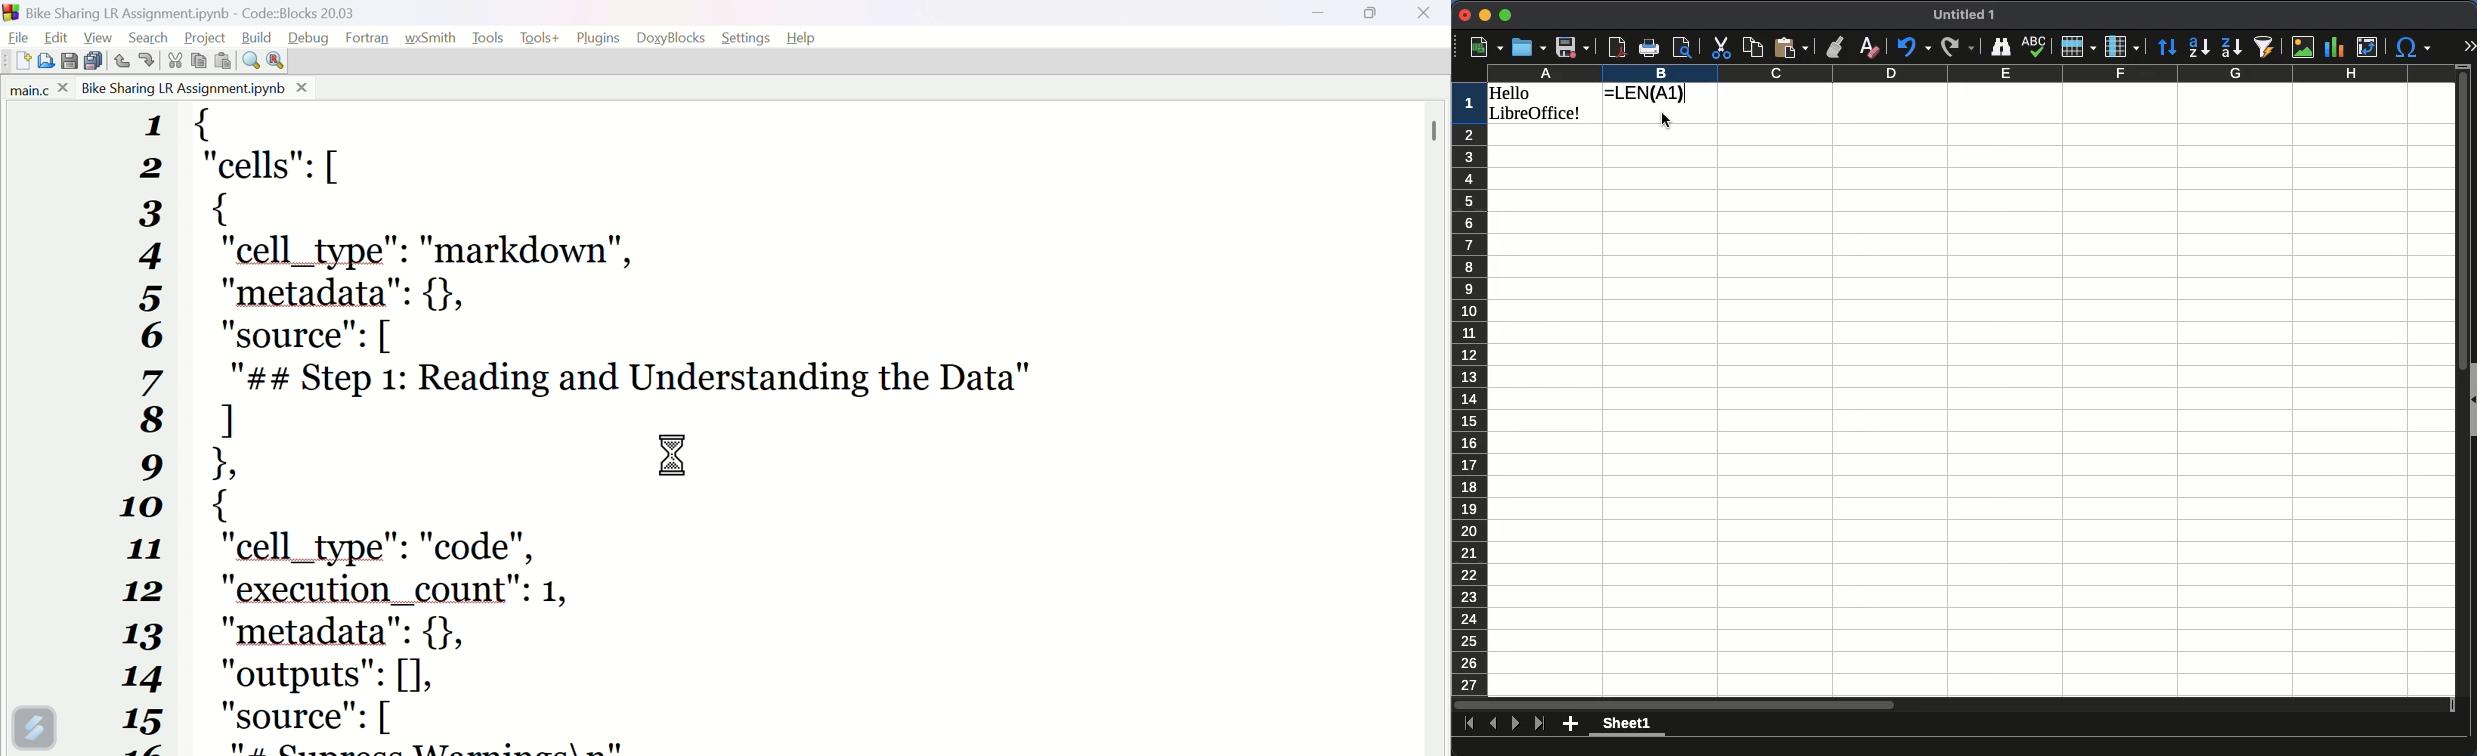 The image size is (2492, 756). I want to click on help, so click(807, 36).